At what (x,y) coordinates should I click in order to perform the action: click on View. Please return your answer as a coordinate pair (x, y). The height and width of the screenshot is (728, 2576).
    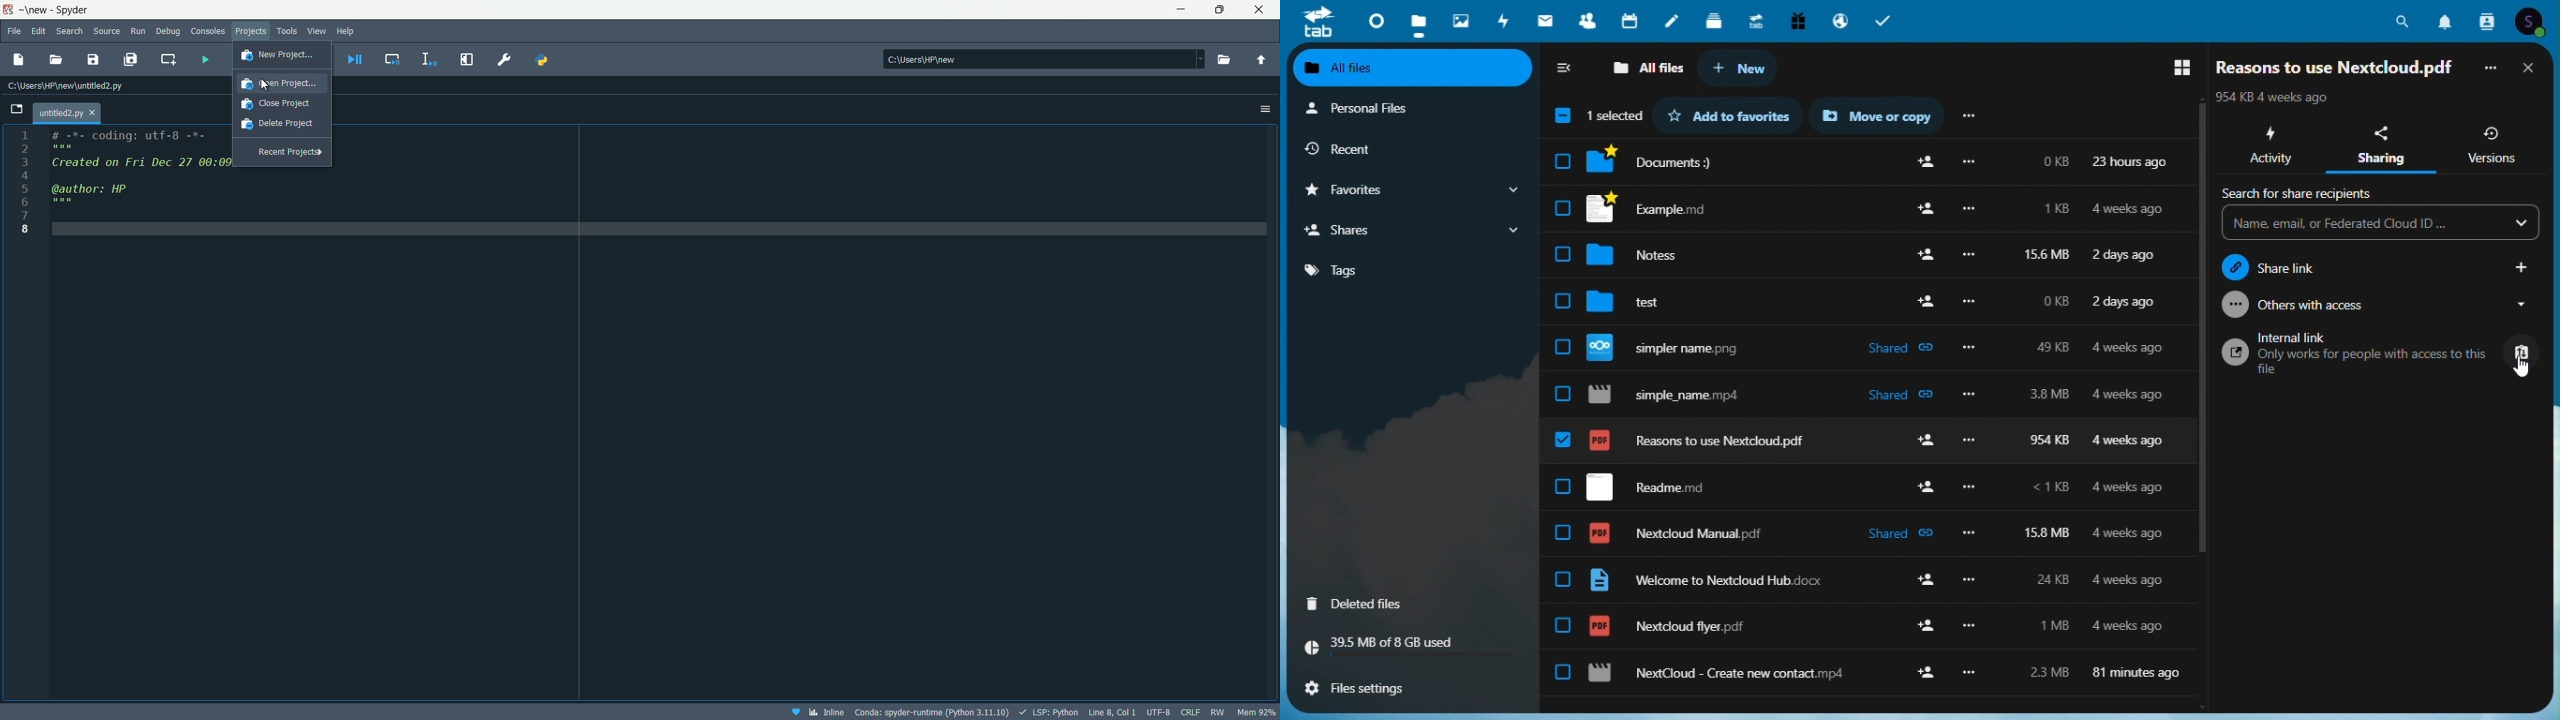
    Looking at the image, I should click on (313, 32).